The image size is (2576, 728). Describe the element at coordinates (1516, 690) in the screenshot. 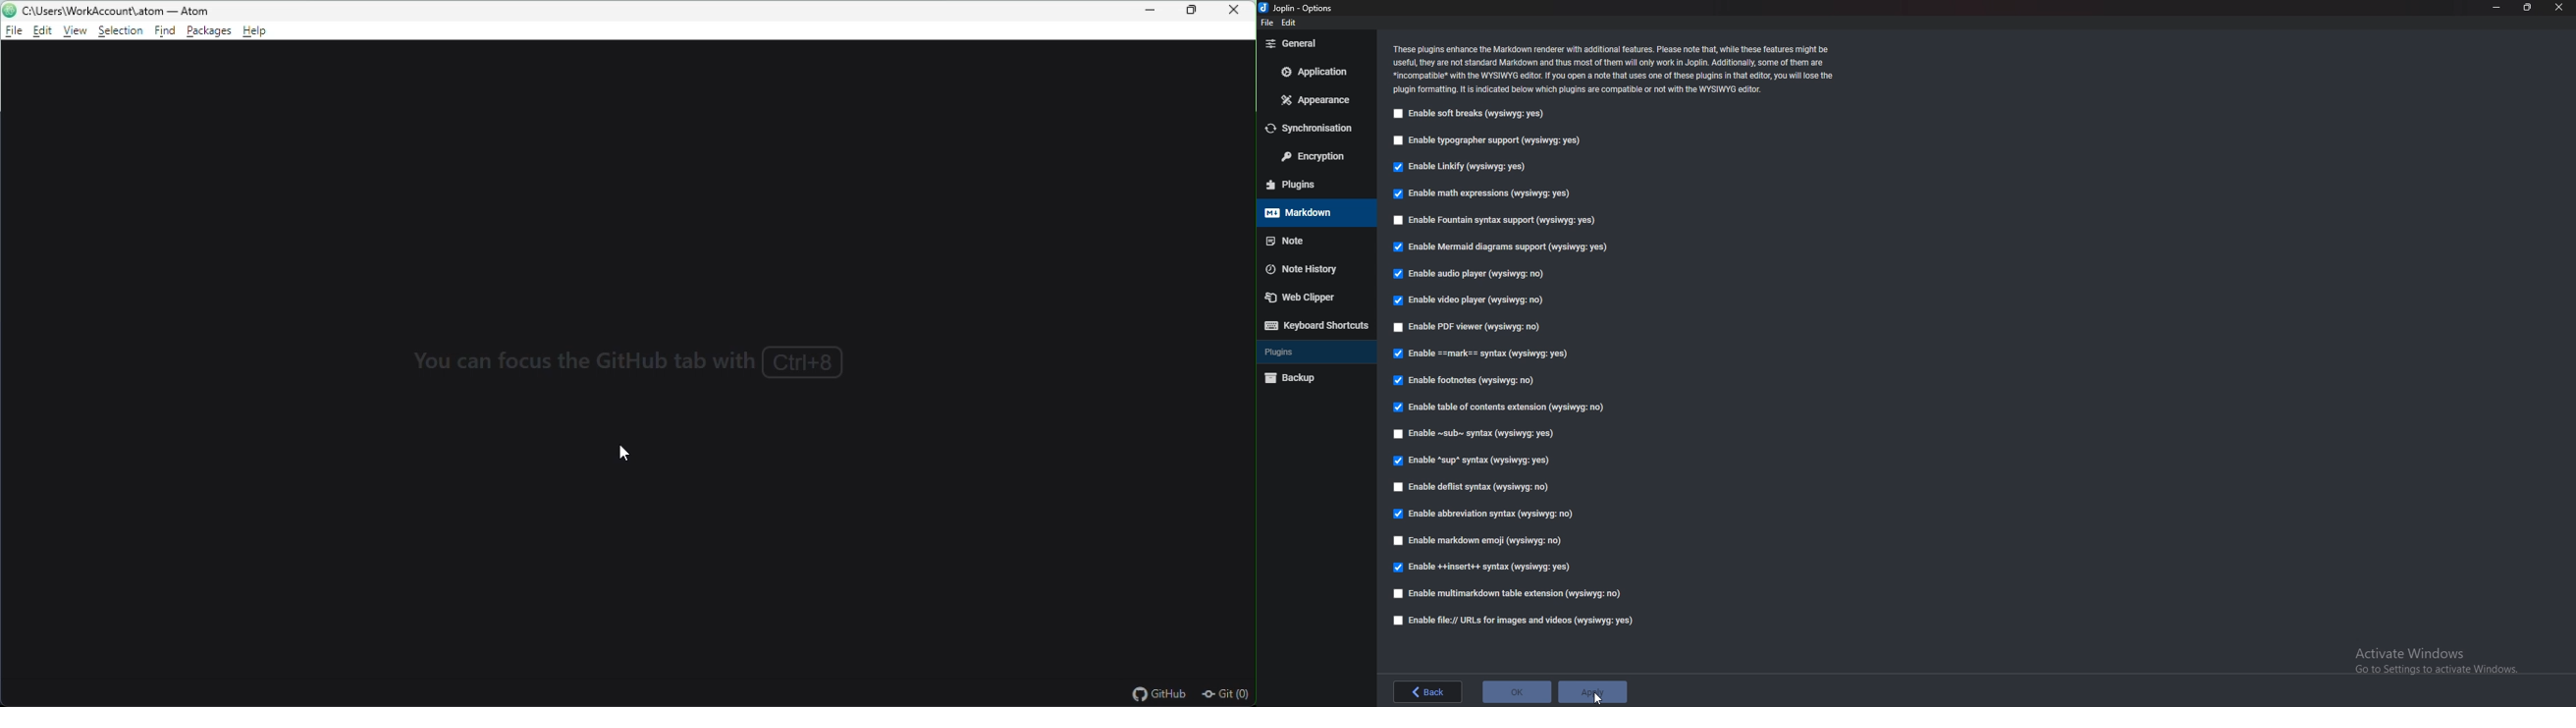

I see `ok` at that location.